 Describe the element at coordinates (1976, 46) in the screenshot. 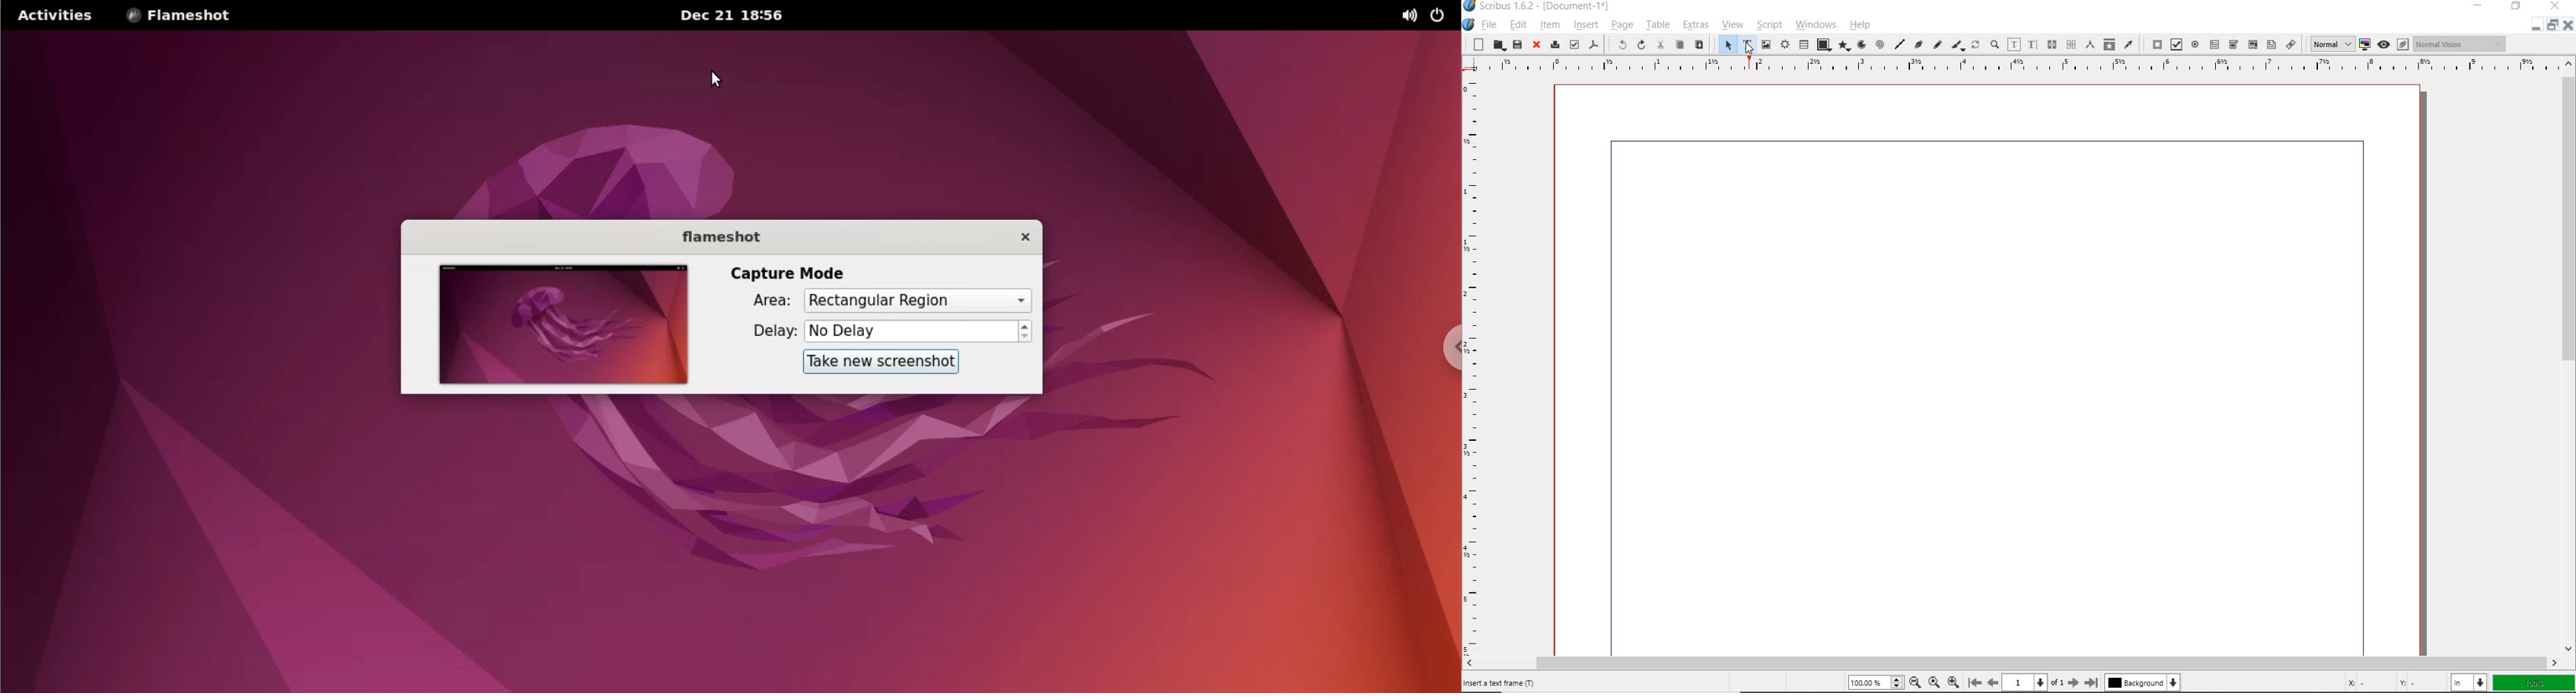

I see `rotate item` at that location.